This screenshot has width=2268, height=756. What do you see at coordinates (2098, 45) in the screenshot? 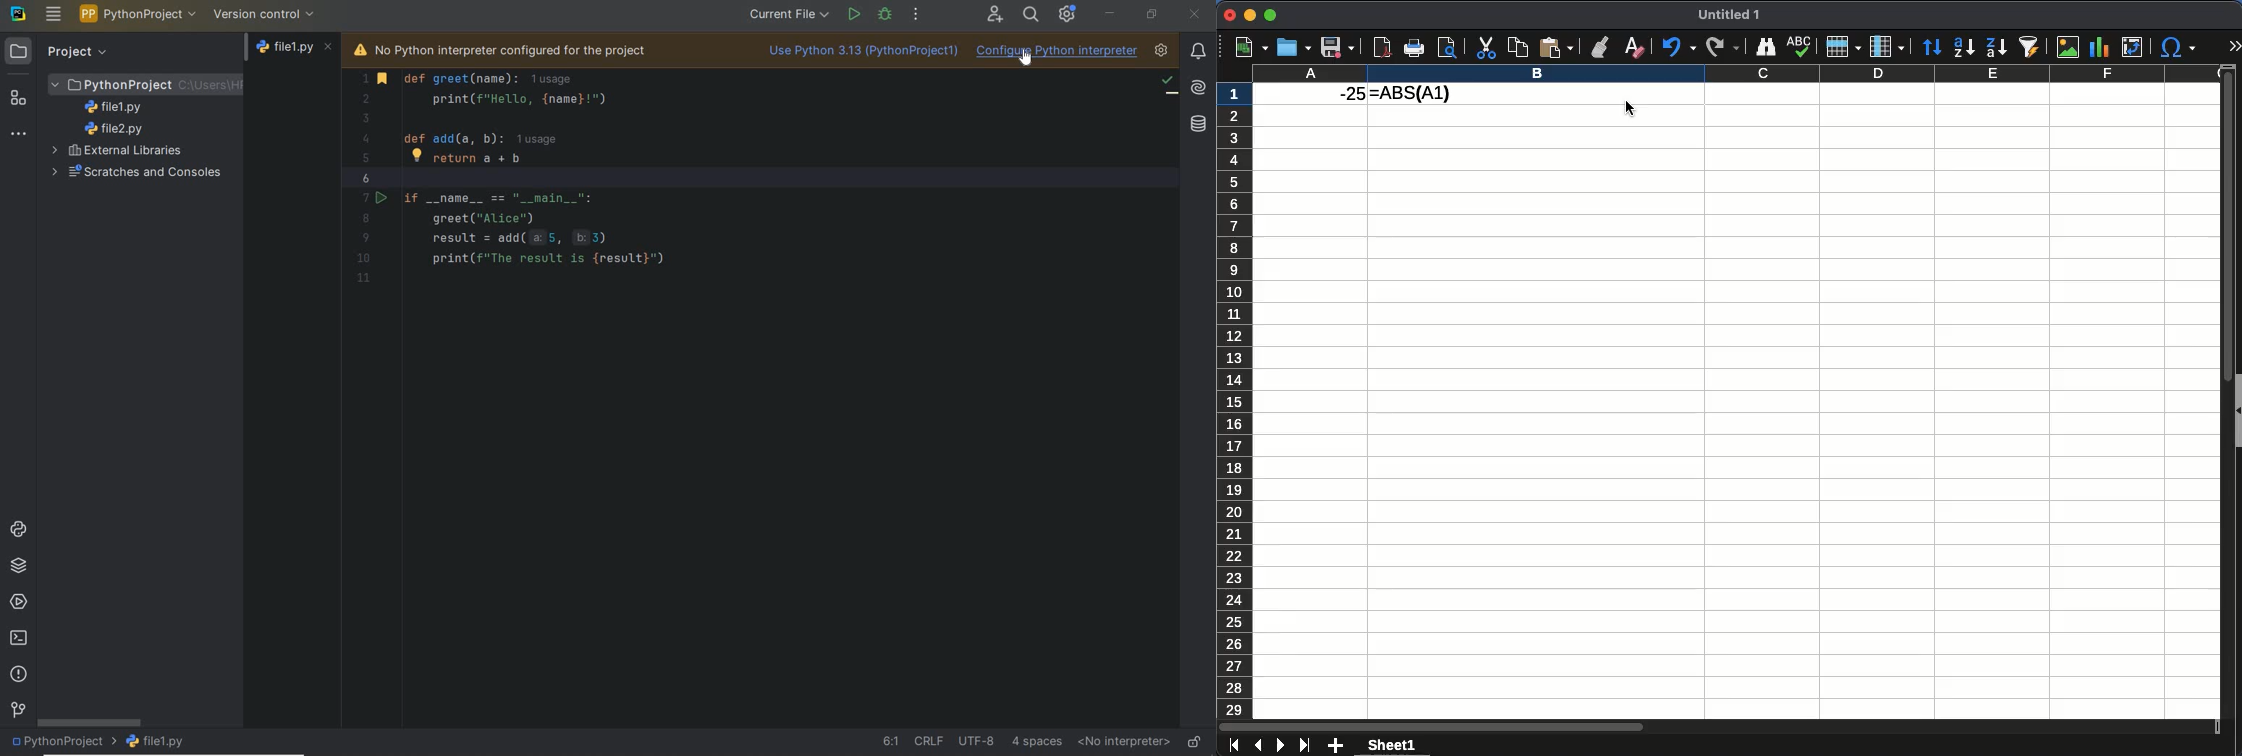
I see `chart` at bounding box center [2098, 45].